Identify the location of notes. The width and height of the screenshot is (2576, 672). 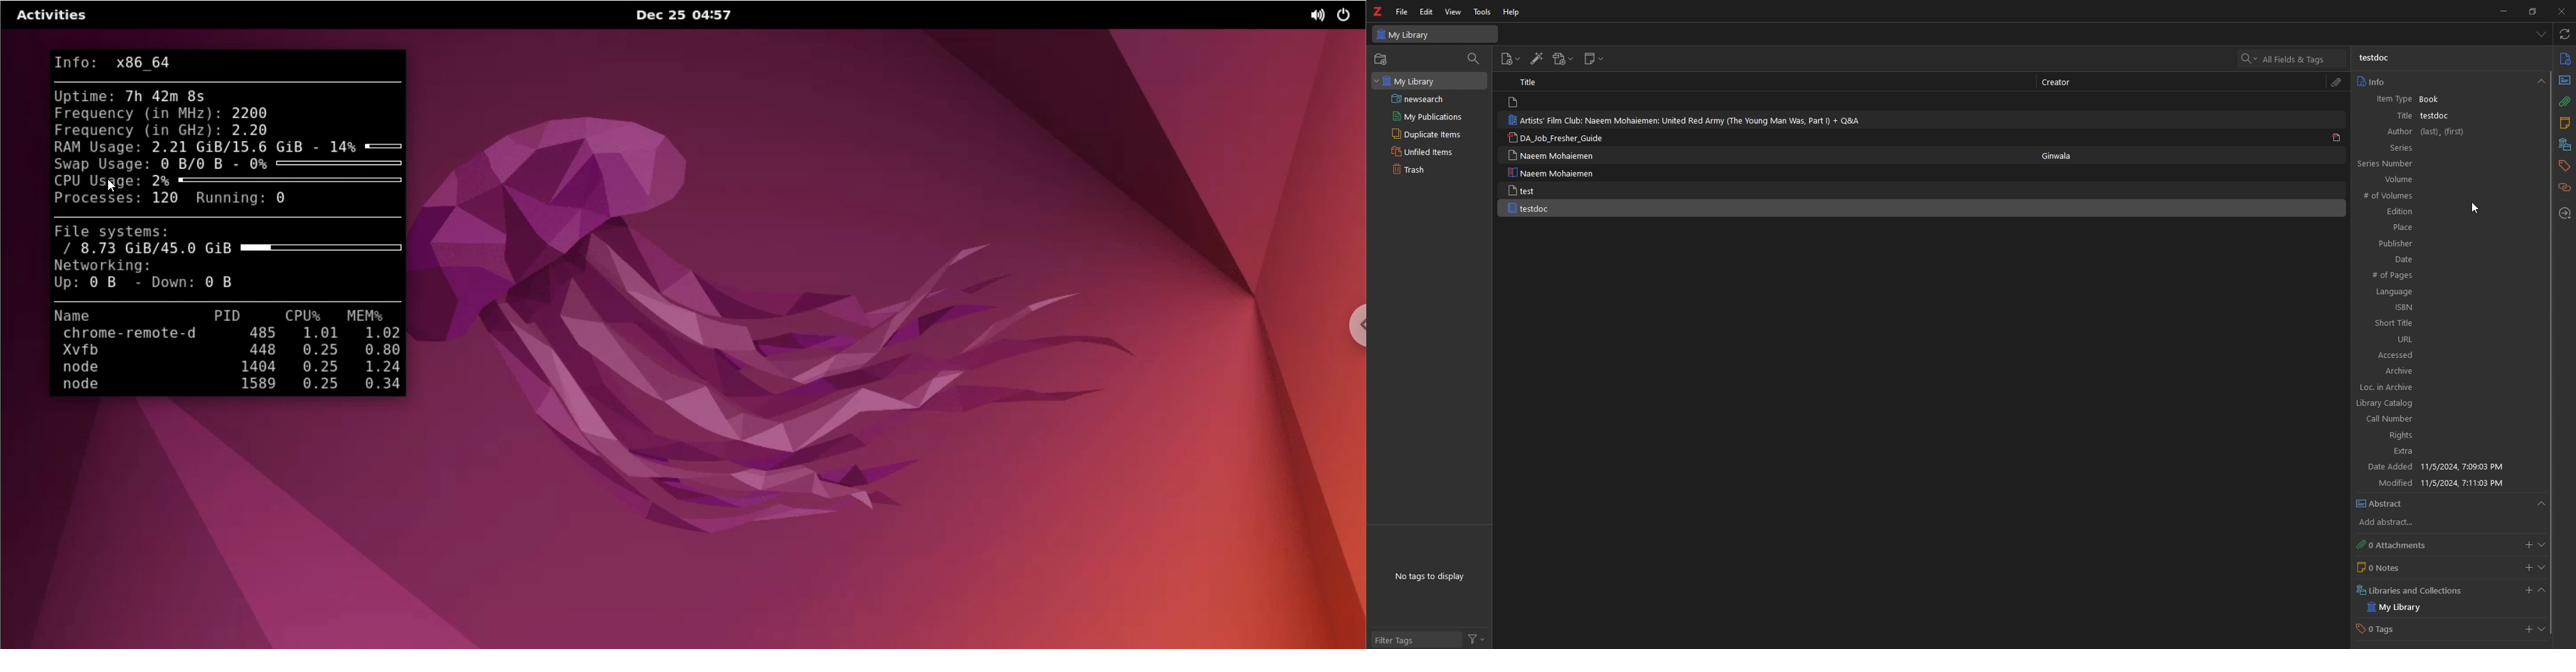
(2565, 124).